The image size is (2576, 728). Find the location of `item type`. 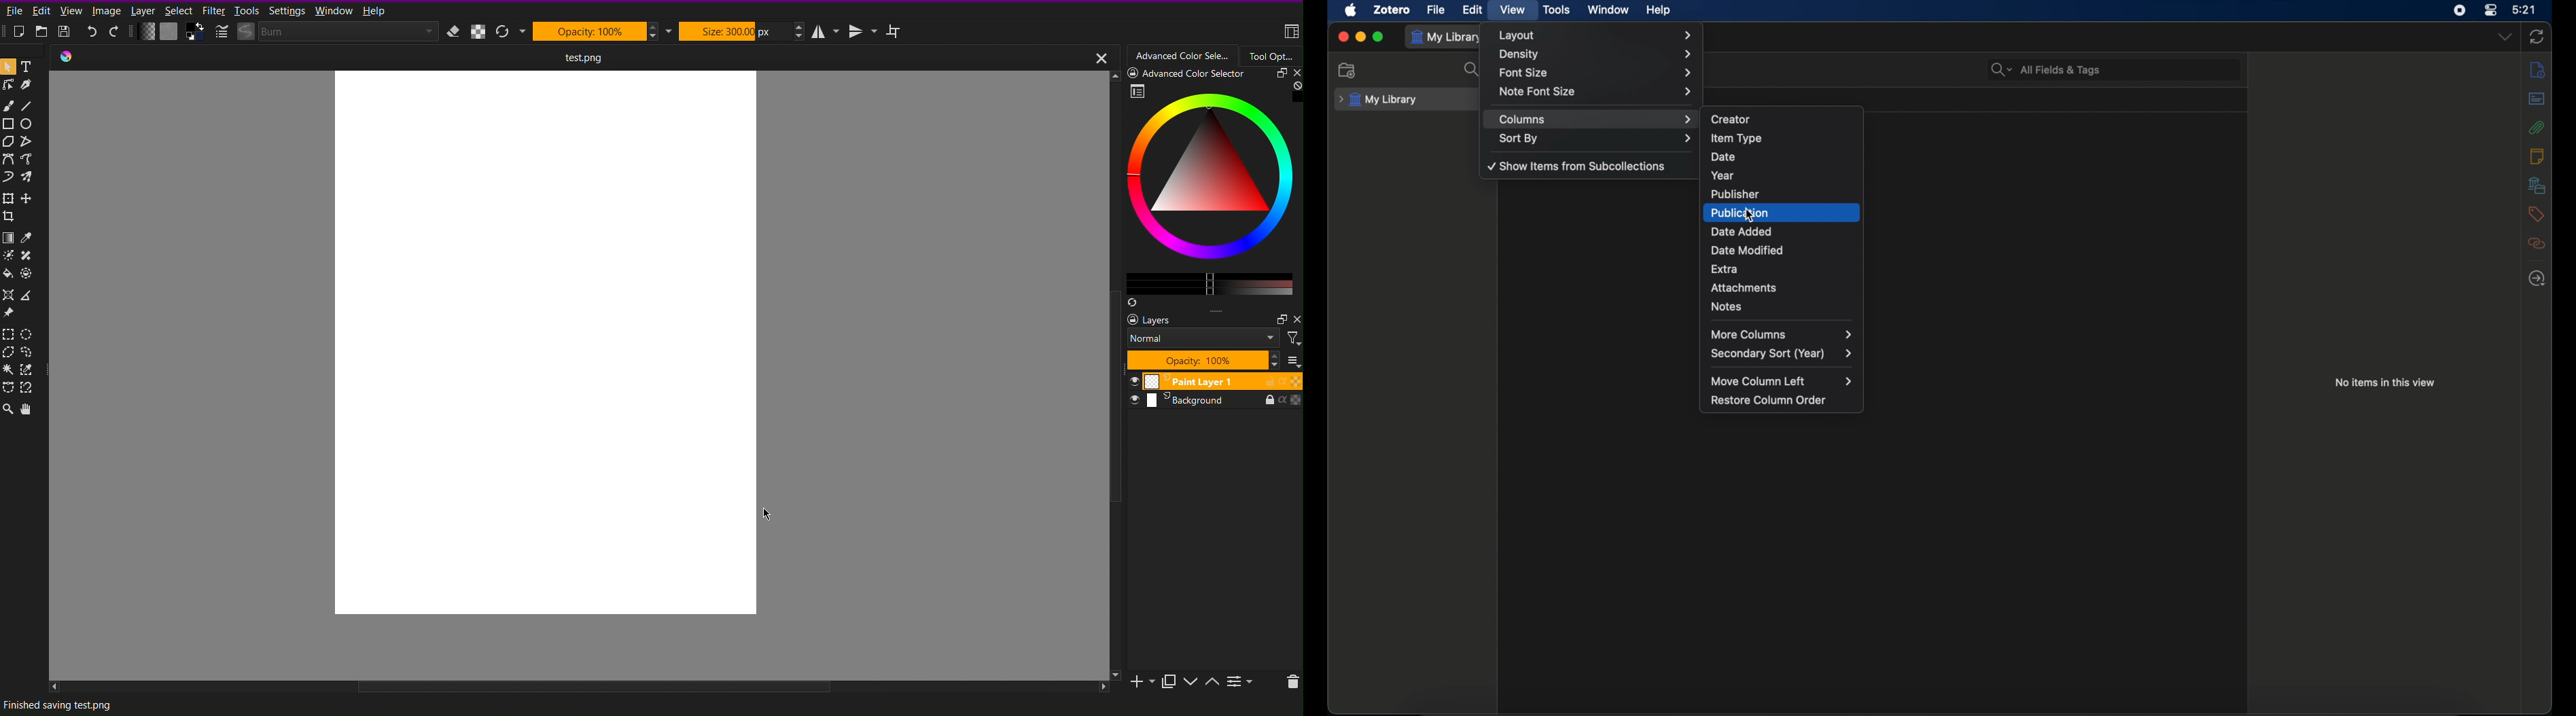

item type is located at coordinates (1785, 138).